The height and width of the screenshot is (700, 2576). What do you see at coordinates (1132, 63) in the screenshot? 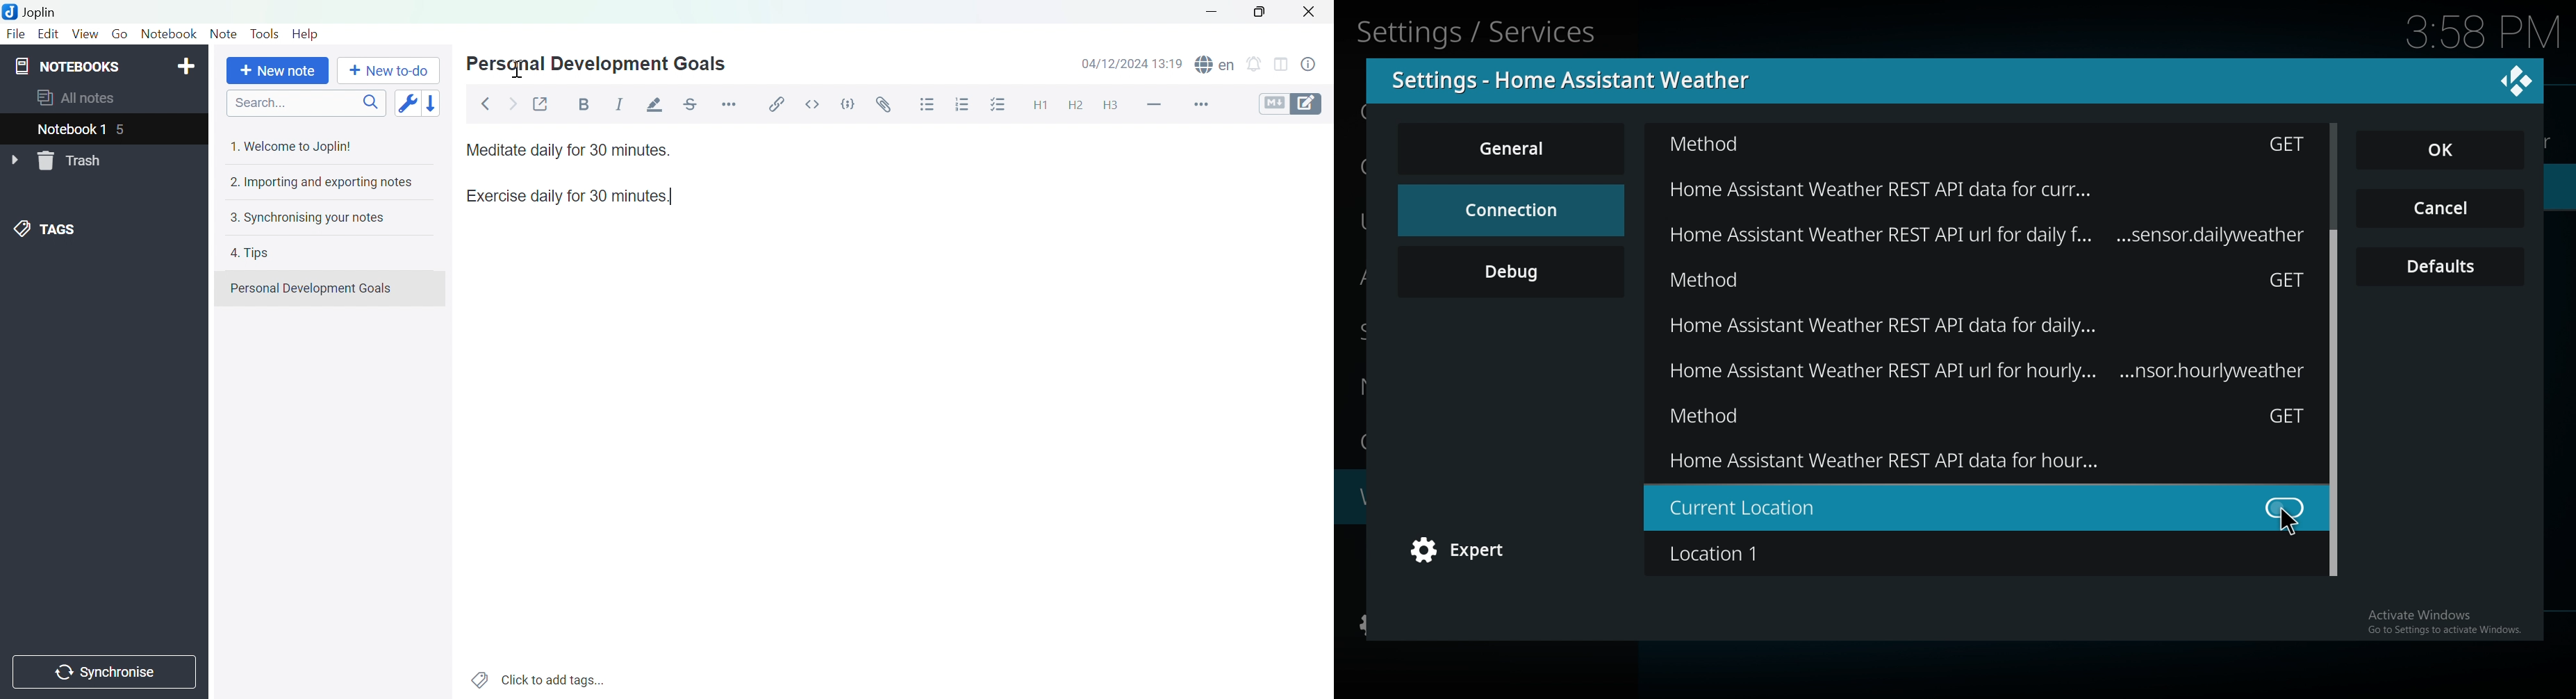
I see `04/12/2024 12:18` at bounding box center [1132, 63].